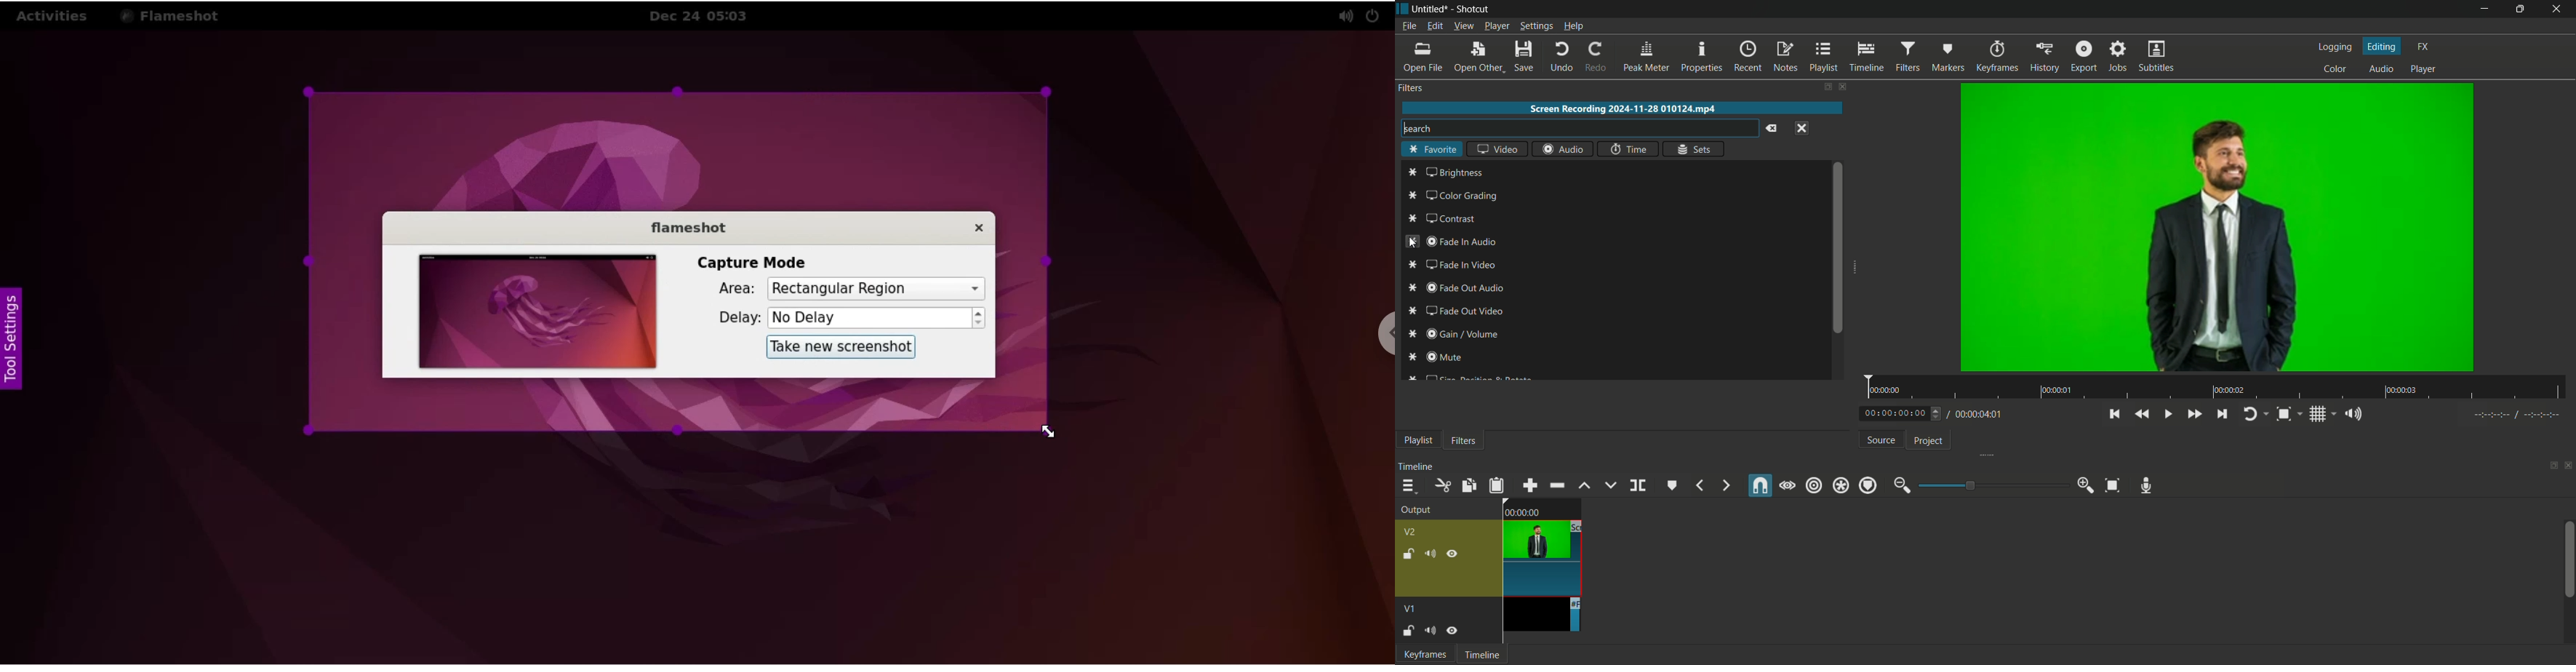 This screenshot has width=2576, height=672. Describe the element at coordinates (1867, 485) in the screenshot. I see `ripple marker` at that location.